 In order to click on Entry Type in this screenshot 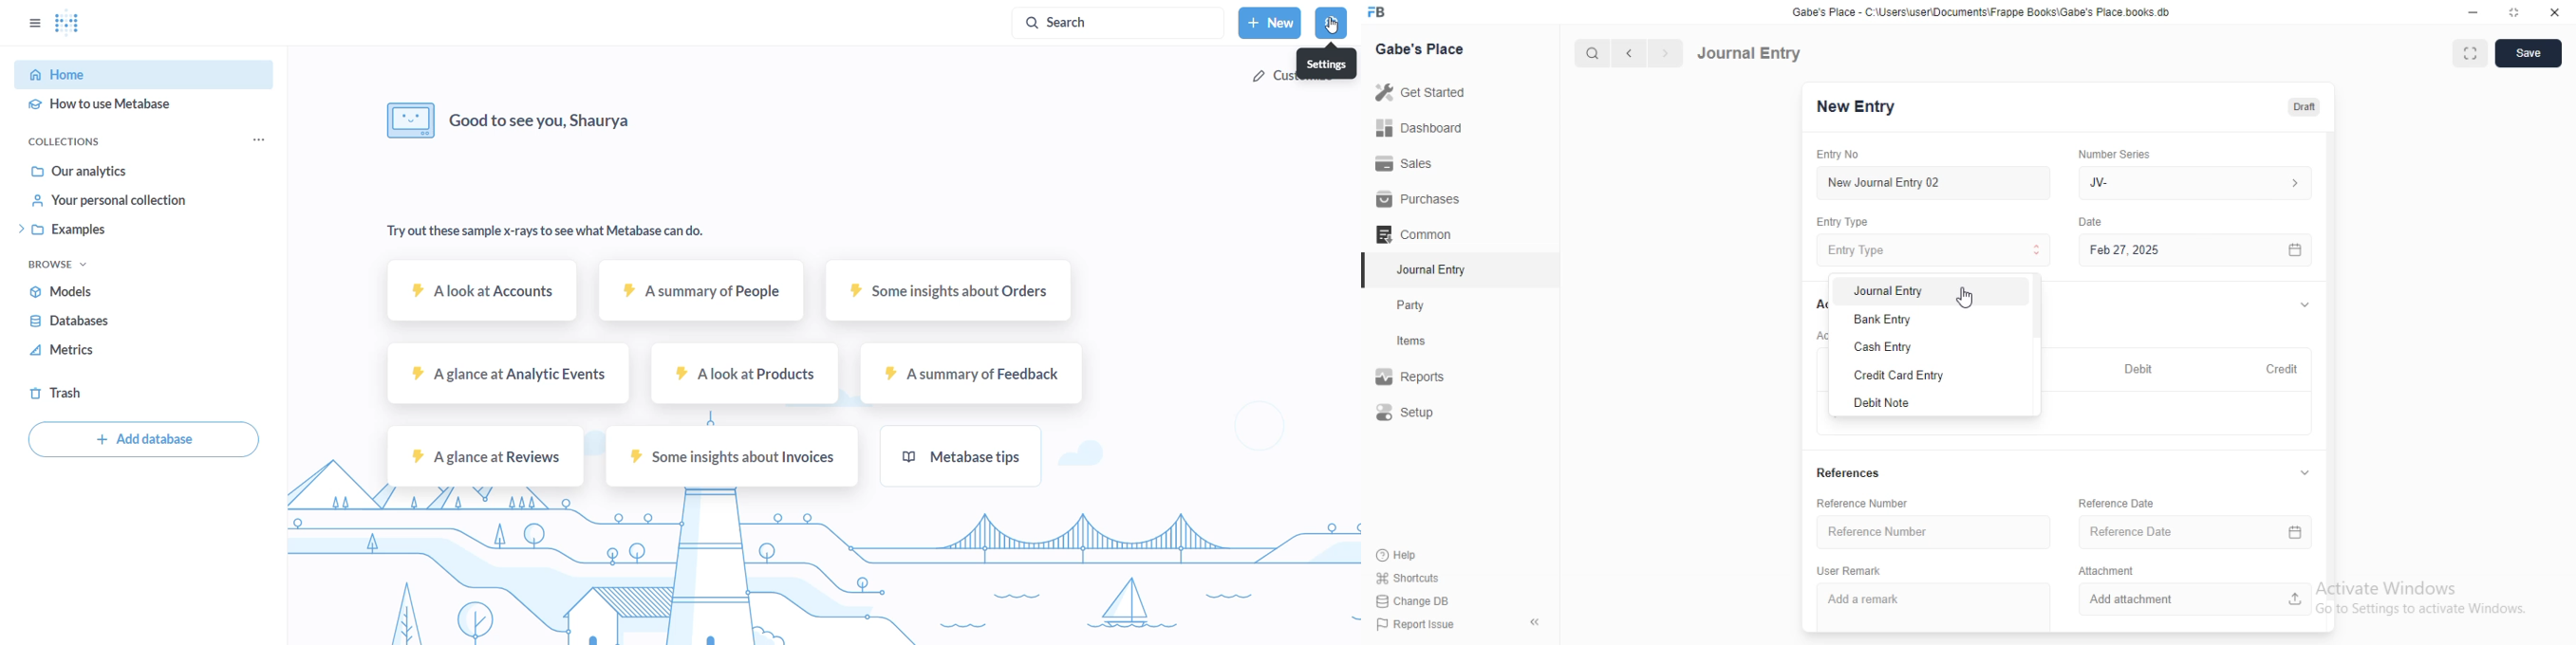, I will do `click(1933, 250)`.